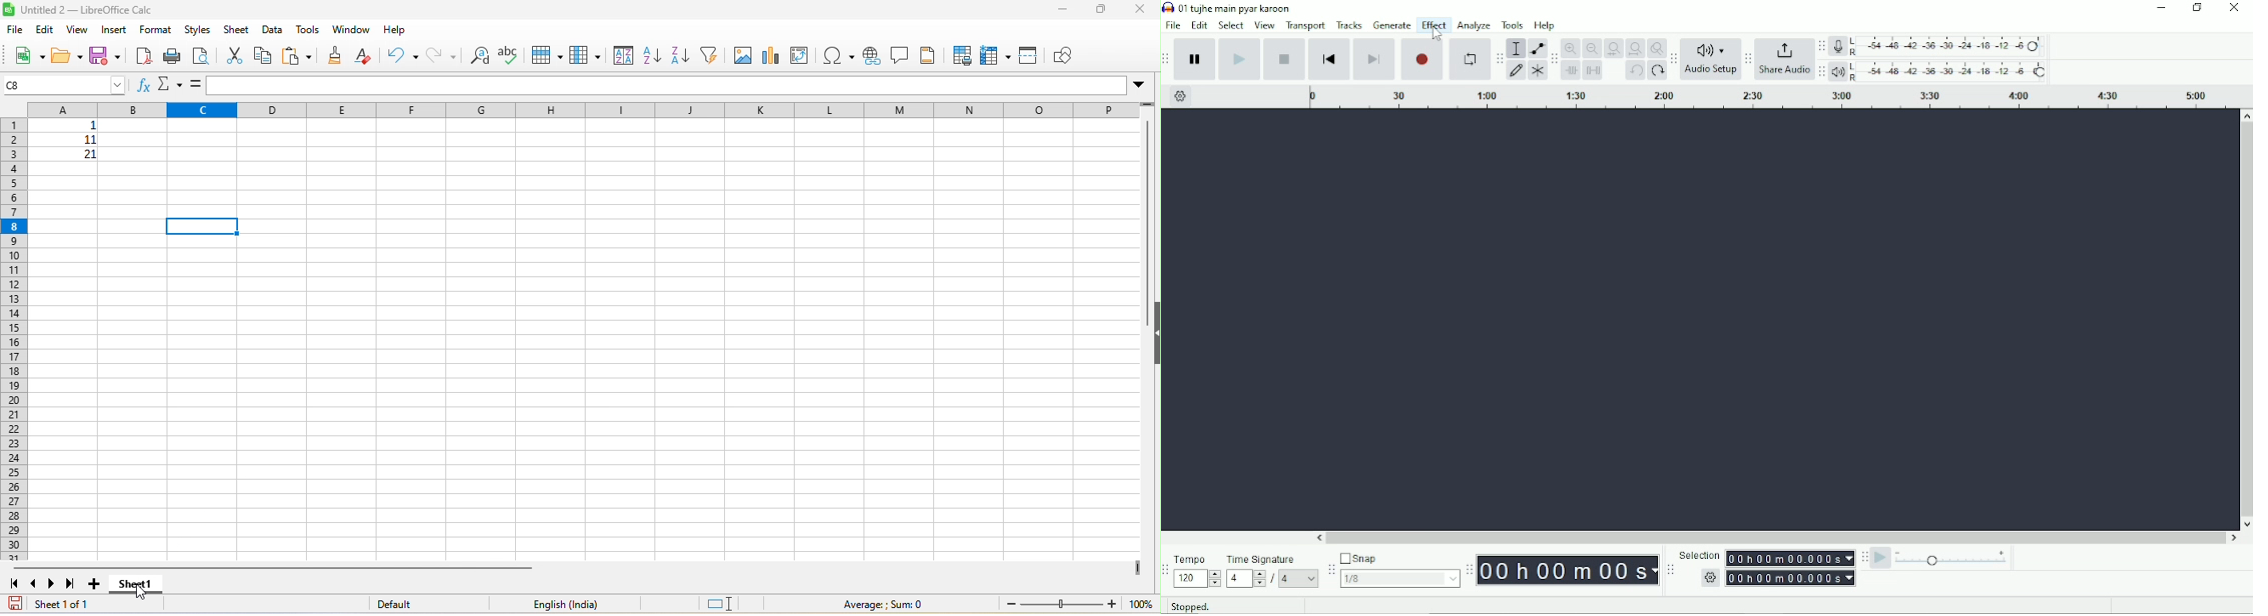 Image resolution: width=2268 pixels, height=616 pixels. I want to click on Audacity time toolbar, so click(1468, 569).